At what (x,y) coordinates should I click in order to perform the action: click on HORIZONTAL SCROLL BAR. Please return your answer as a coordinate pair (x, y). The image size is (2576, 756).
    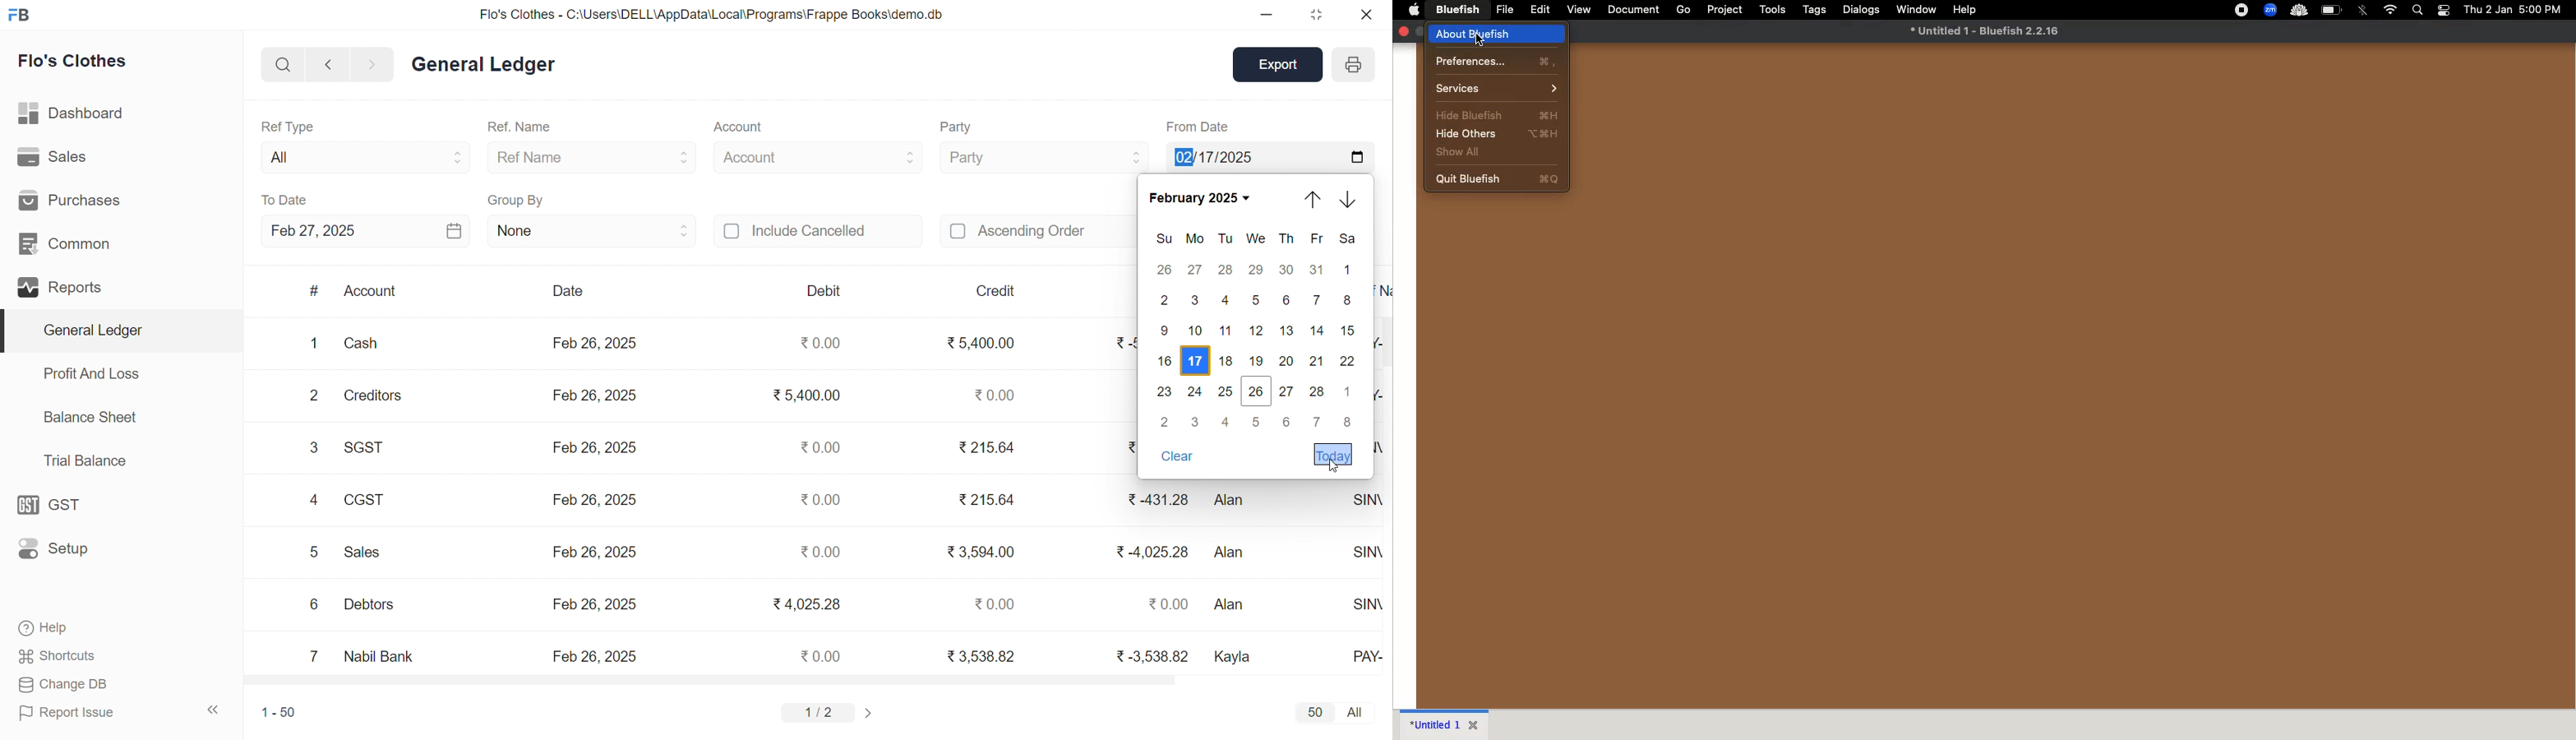
    Looking at the image, I should click on (802, 681).